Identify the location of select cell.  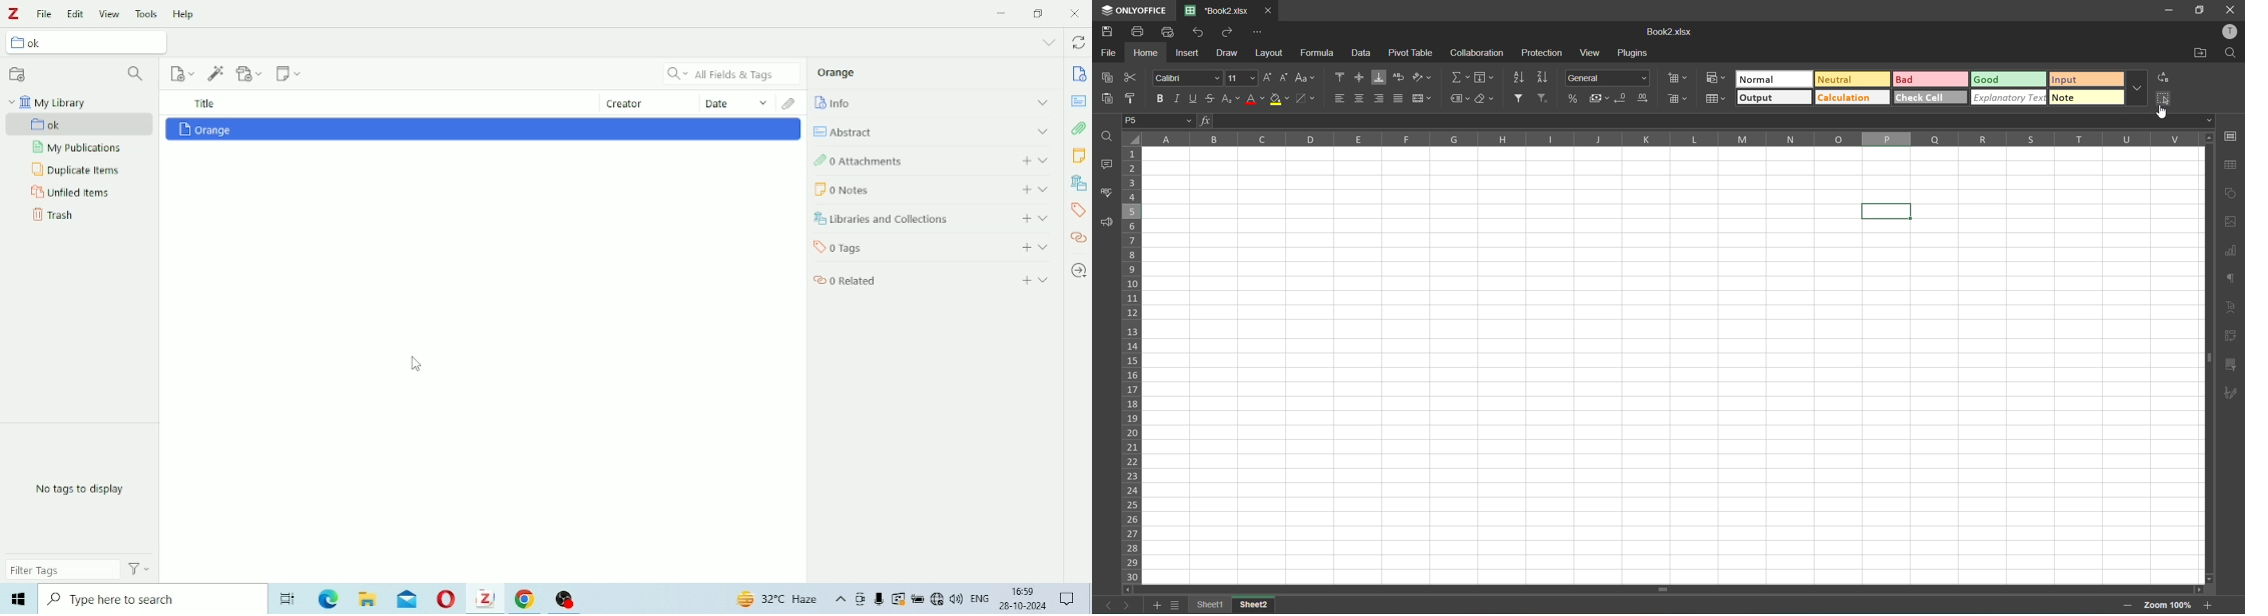
(2163, 100).